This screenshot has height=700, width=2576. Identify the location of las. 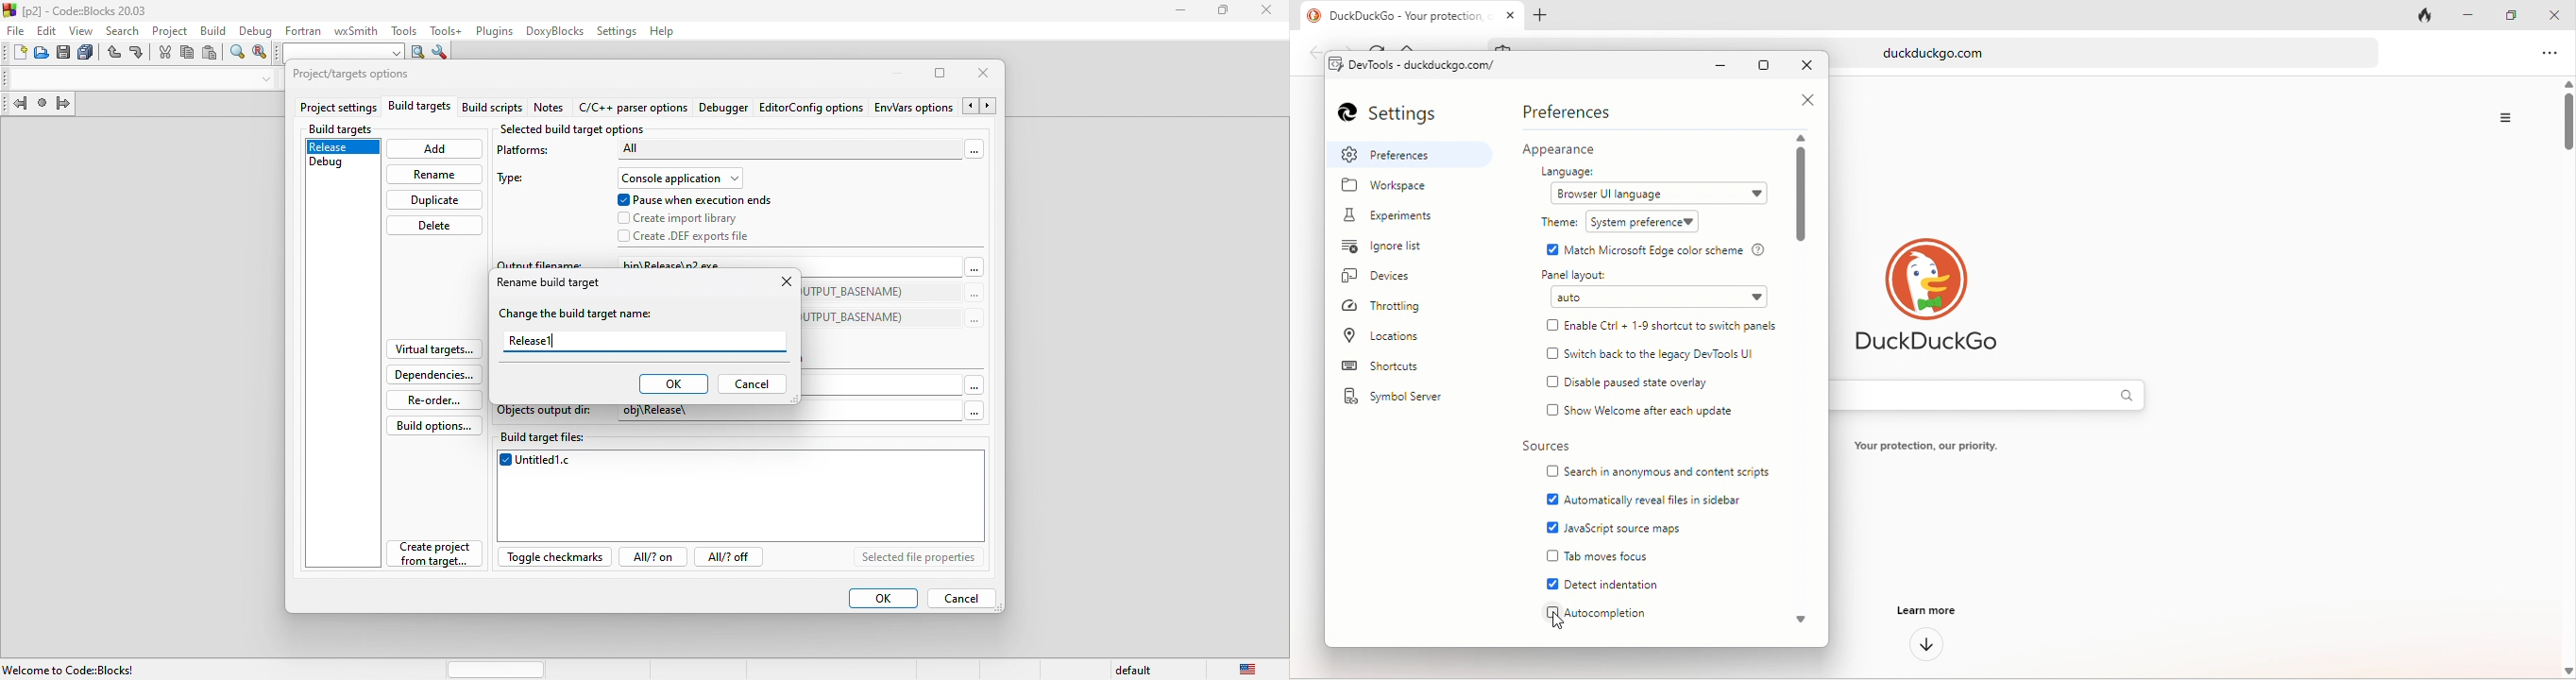
(42, 106).